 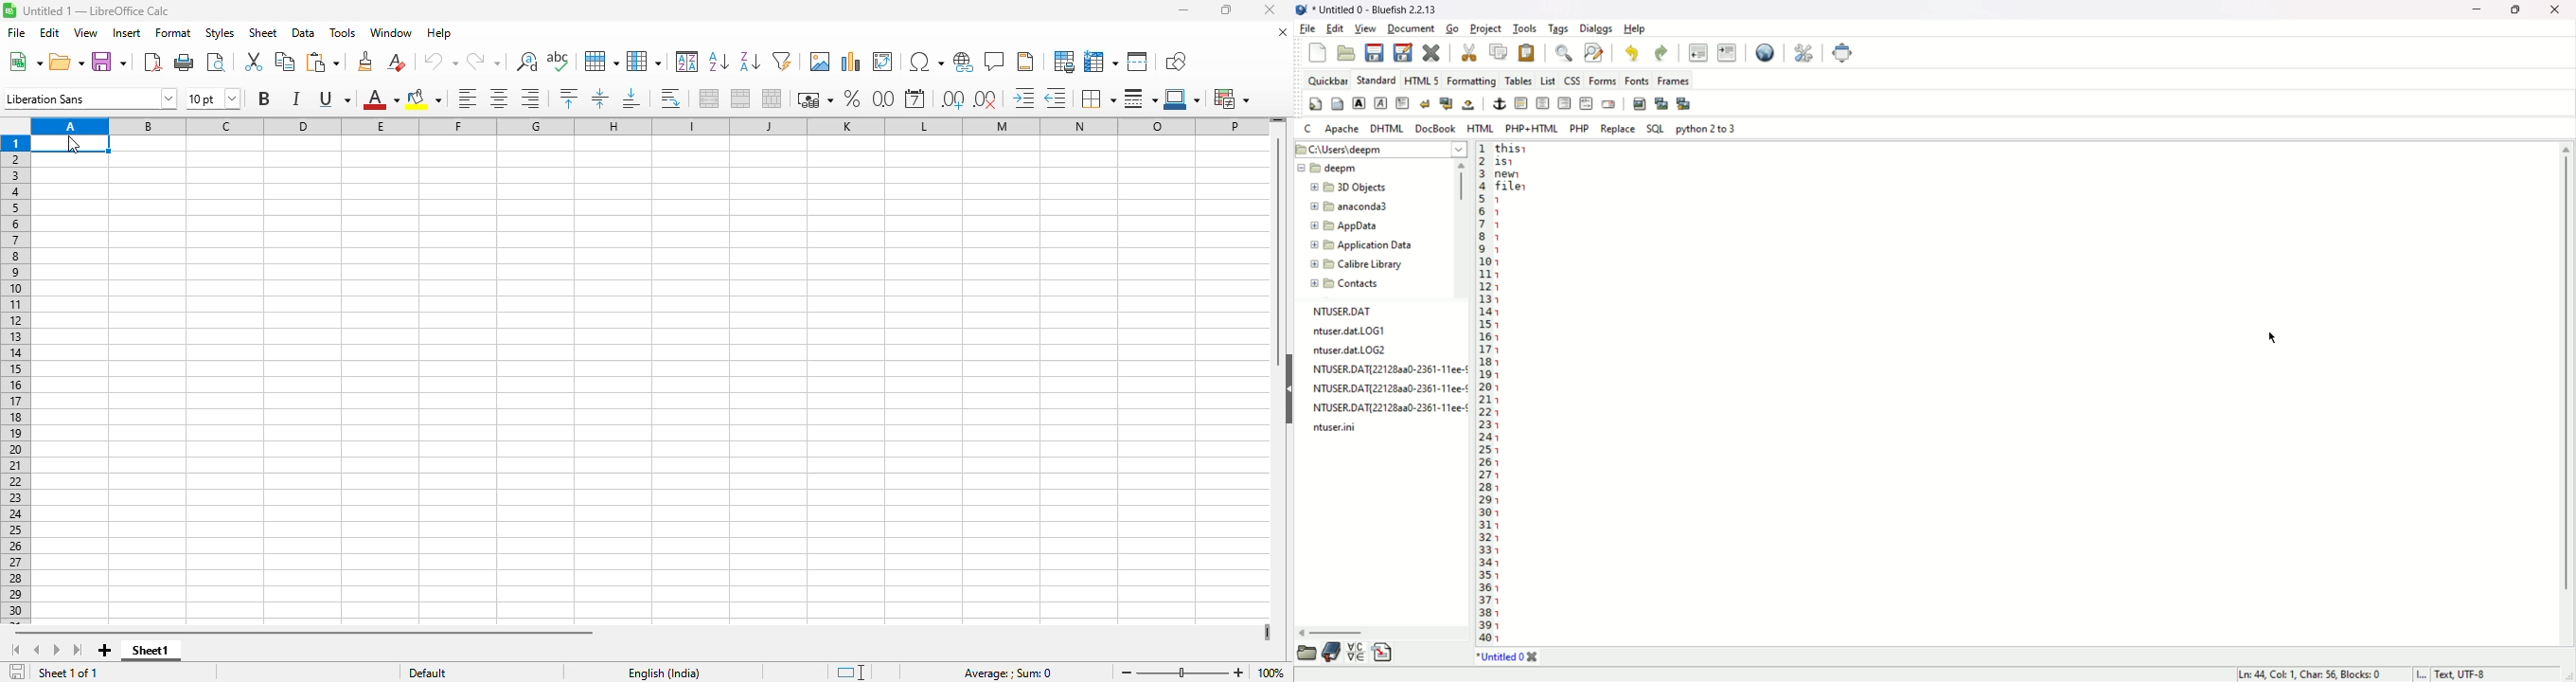 I want to click on sort ascending, so click(x=719, y=63).